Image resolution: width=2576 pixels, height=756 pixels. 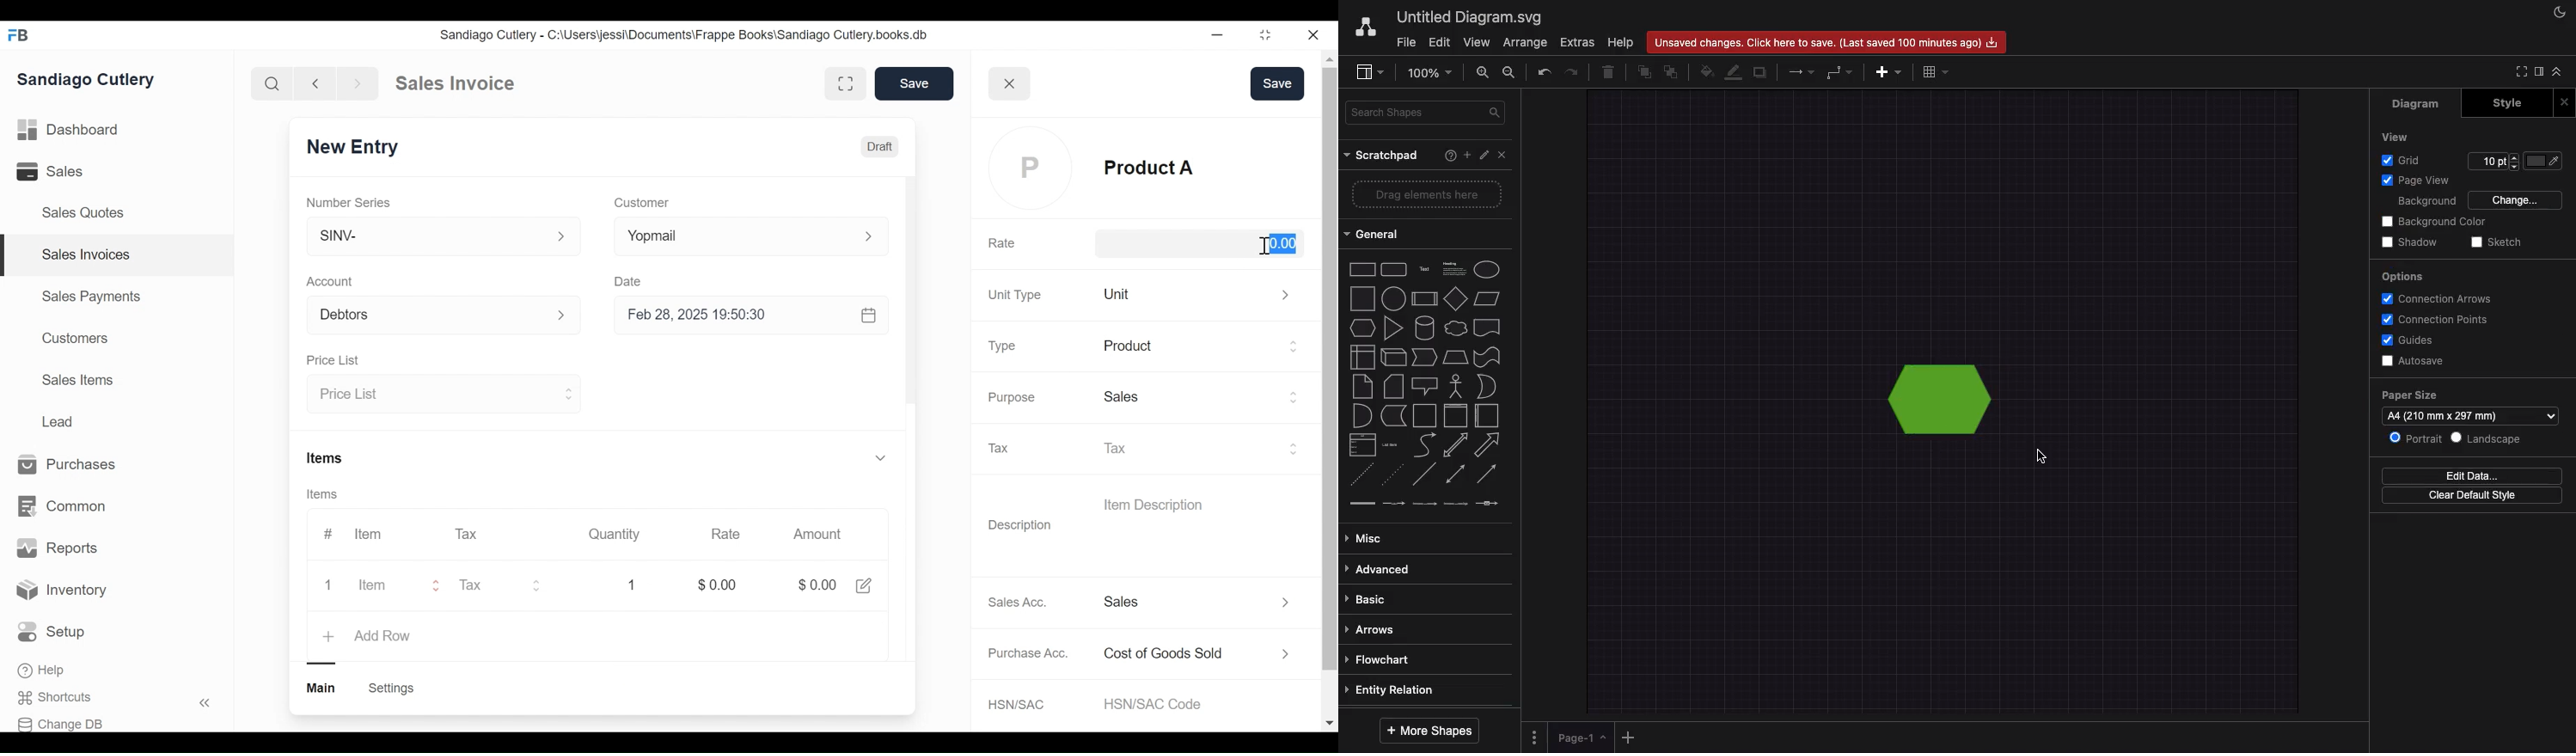 I want to click on Extras, so click(x=1578, y=41).